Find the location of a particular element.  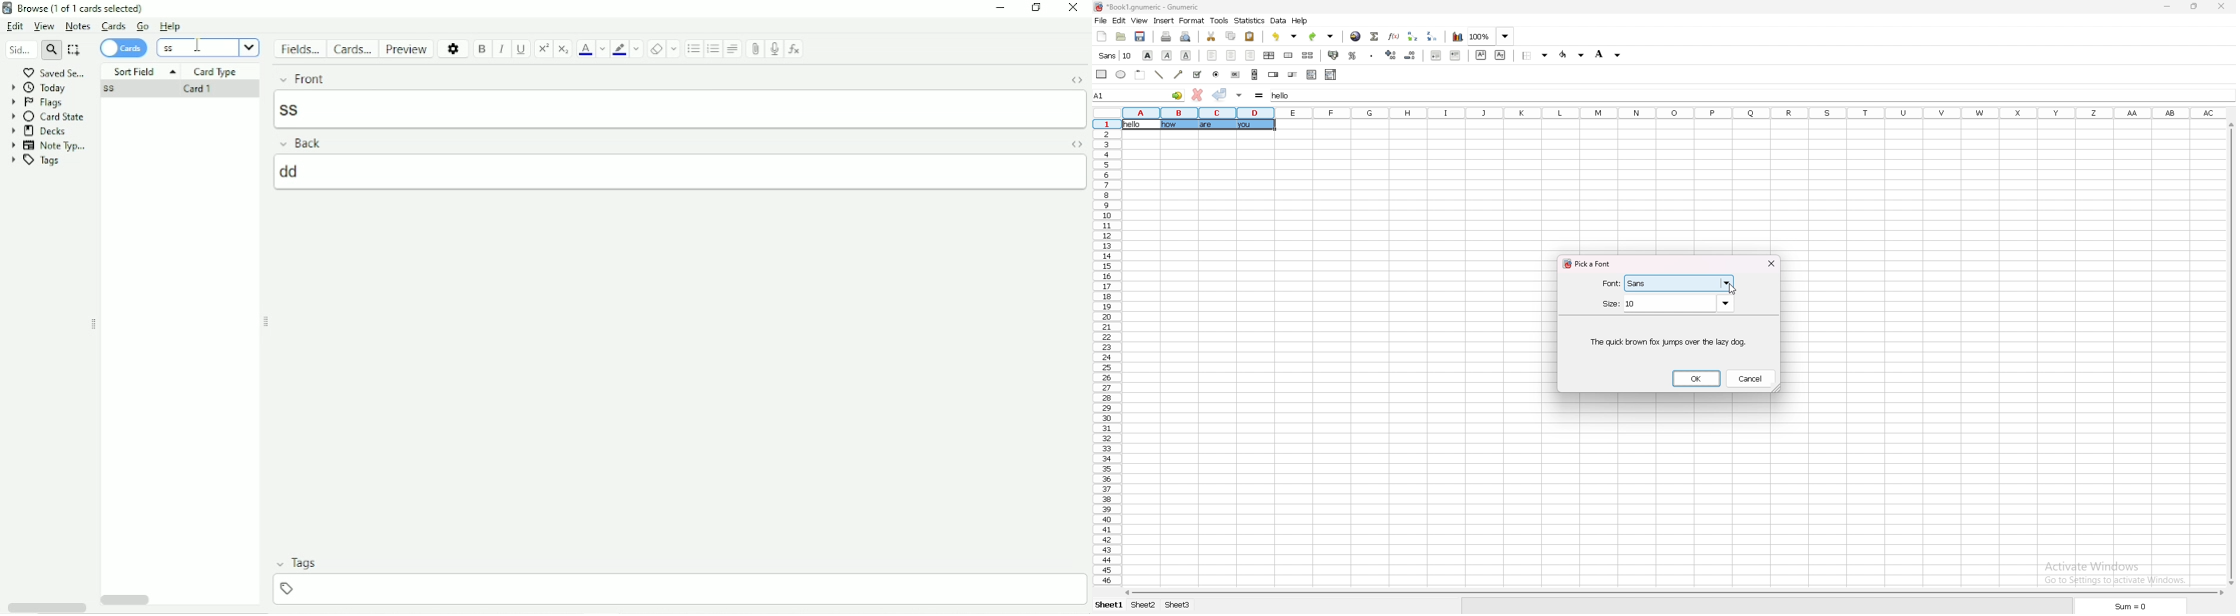

print is located at coordinates (1168, 36).